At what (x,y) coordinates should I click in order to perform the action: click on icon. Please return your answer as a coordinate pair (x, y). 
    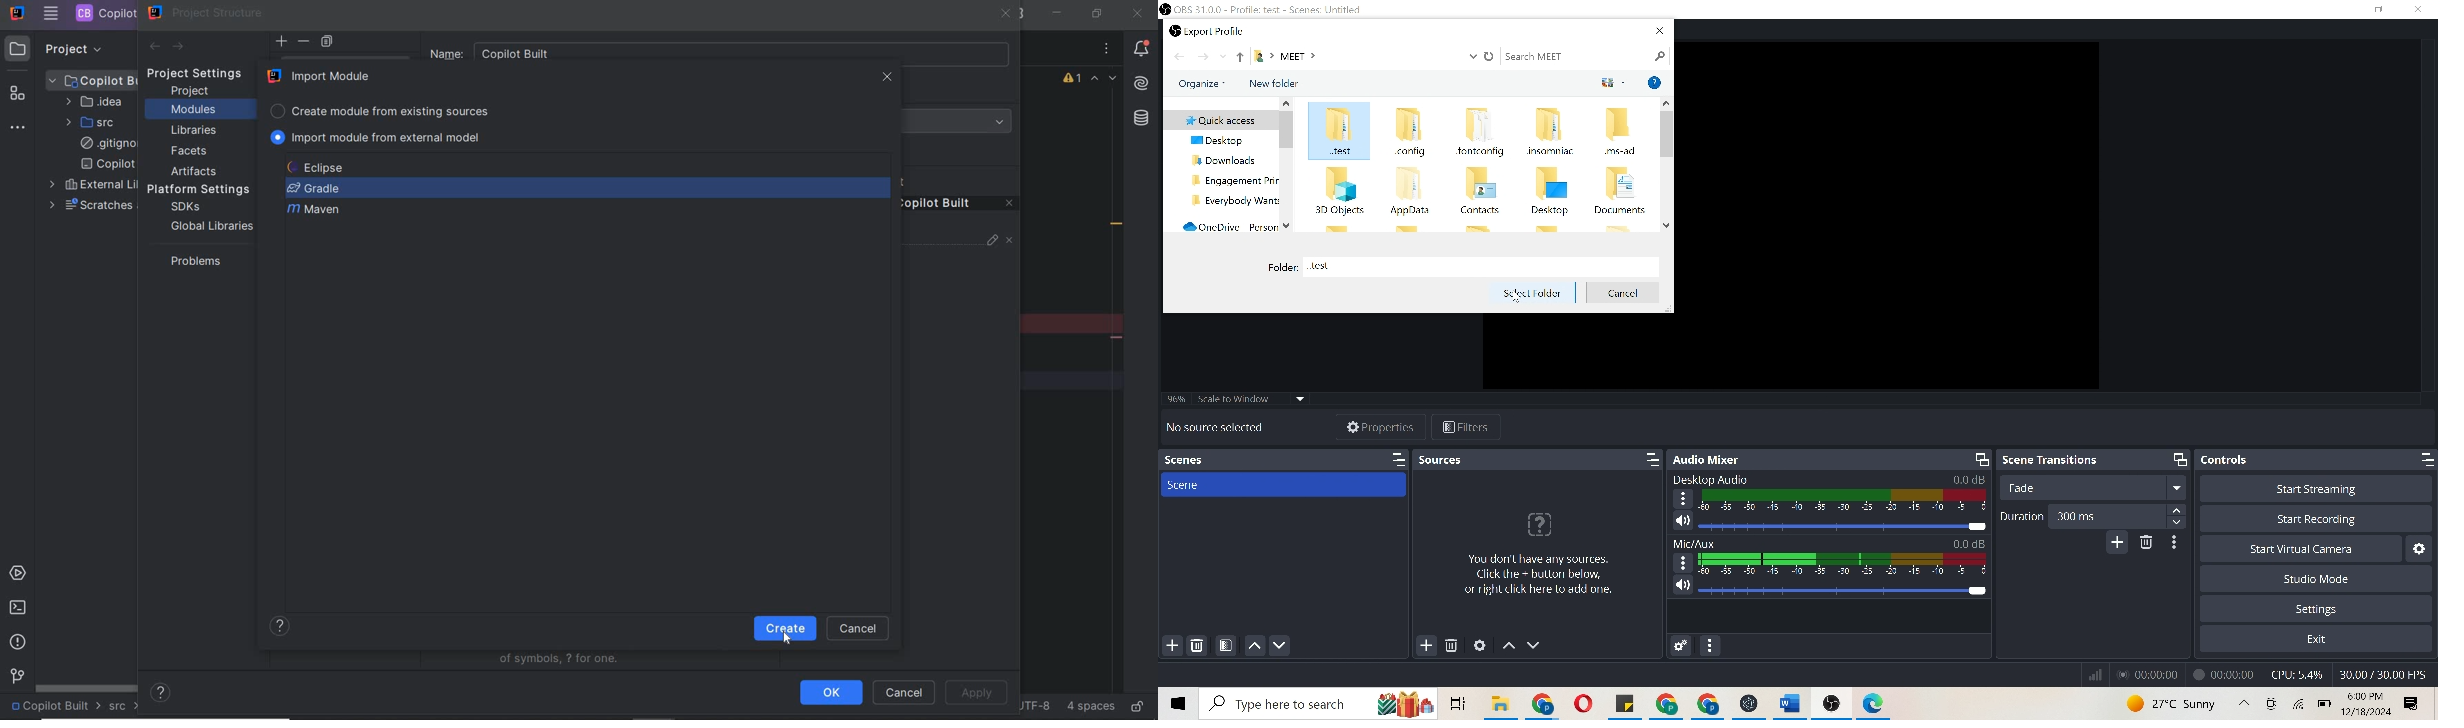
    Looking at the image, I should click on (1875, 701).